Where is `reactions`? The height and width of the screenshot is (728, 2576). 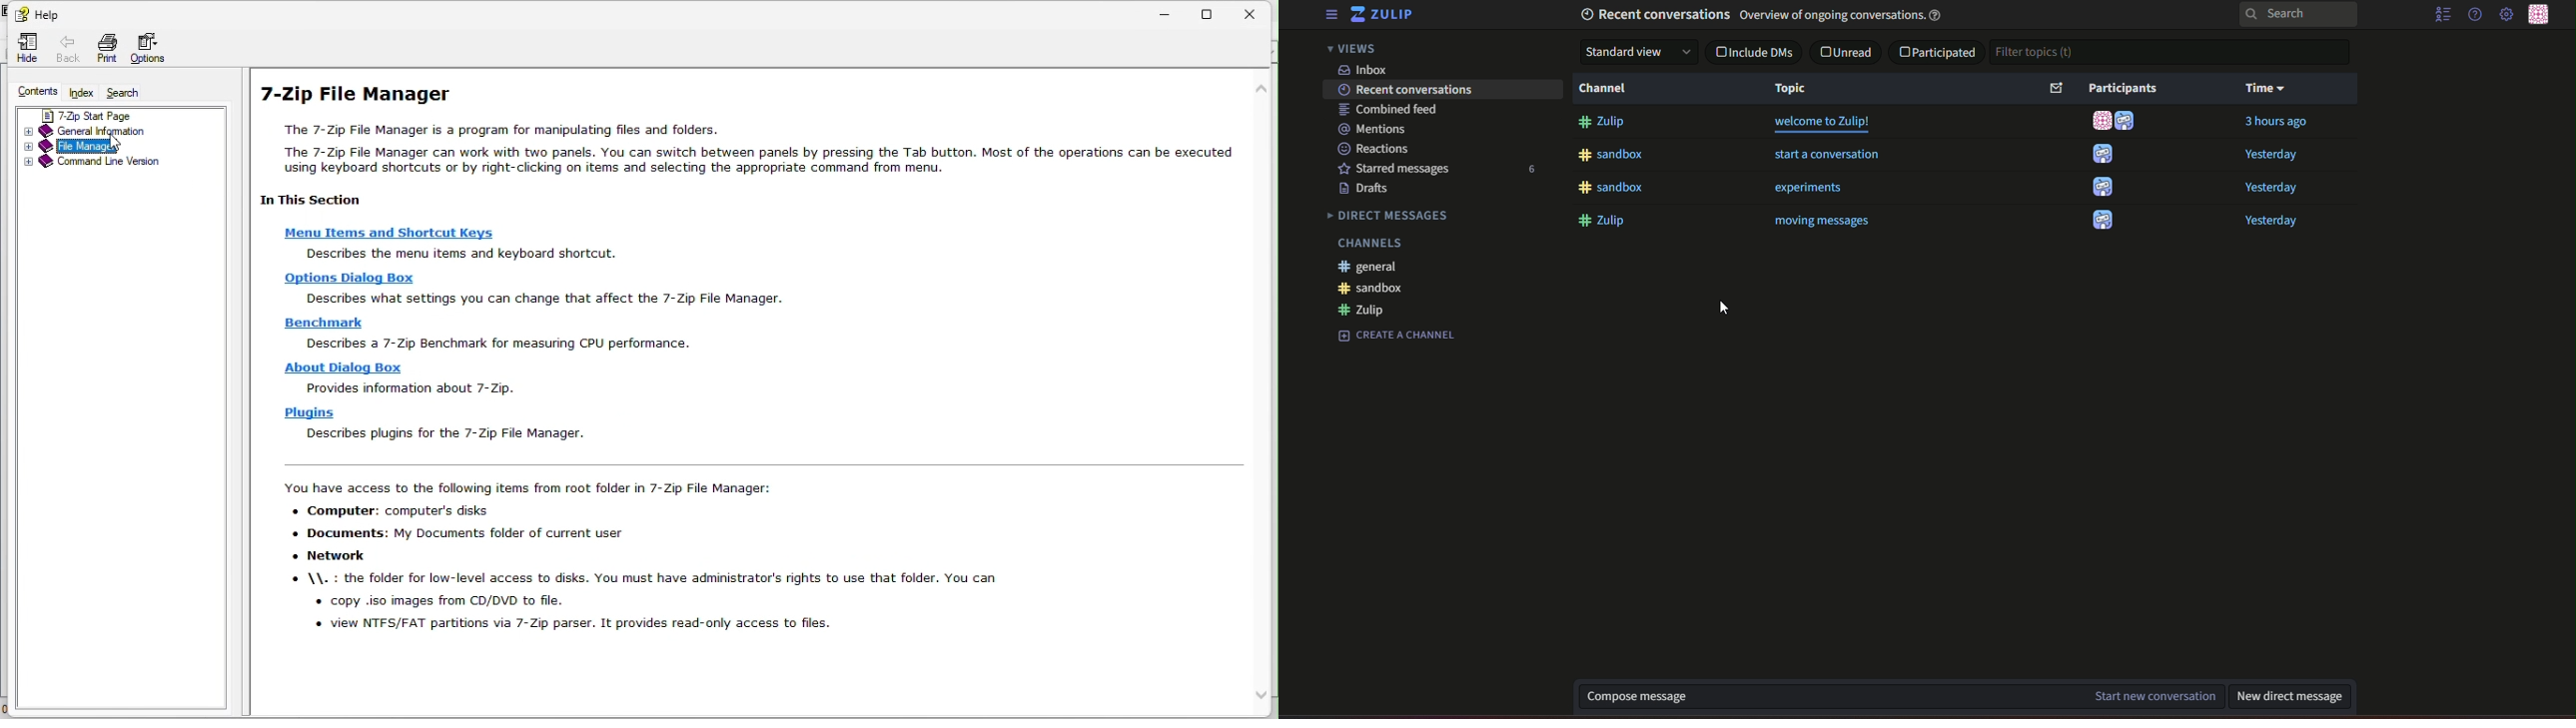
reactions is located at coordinates (1375, 149).